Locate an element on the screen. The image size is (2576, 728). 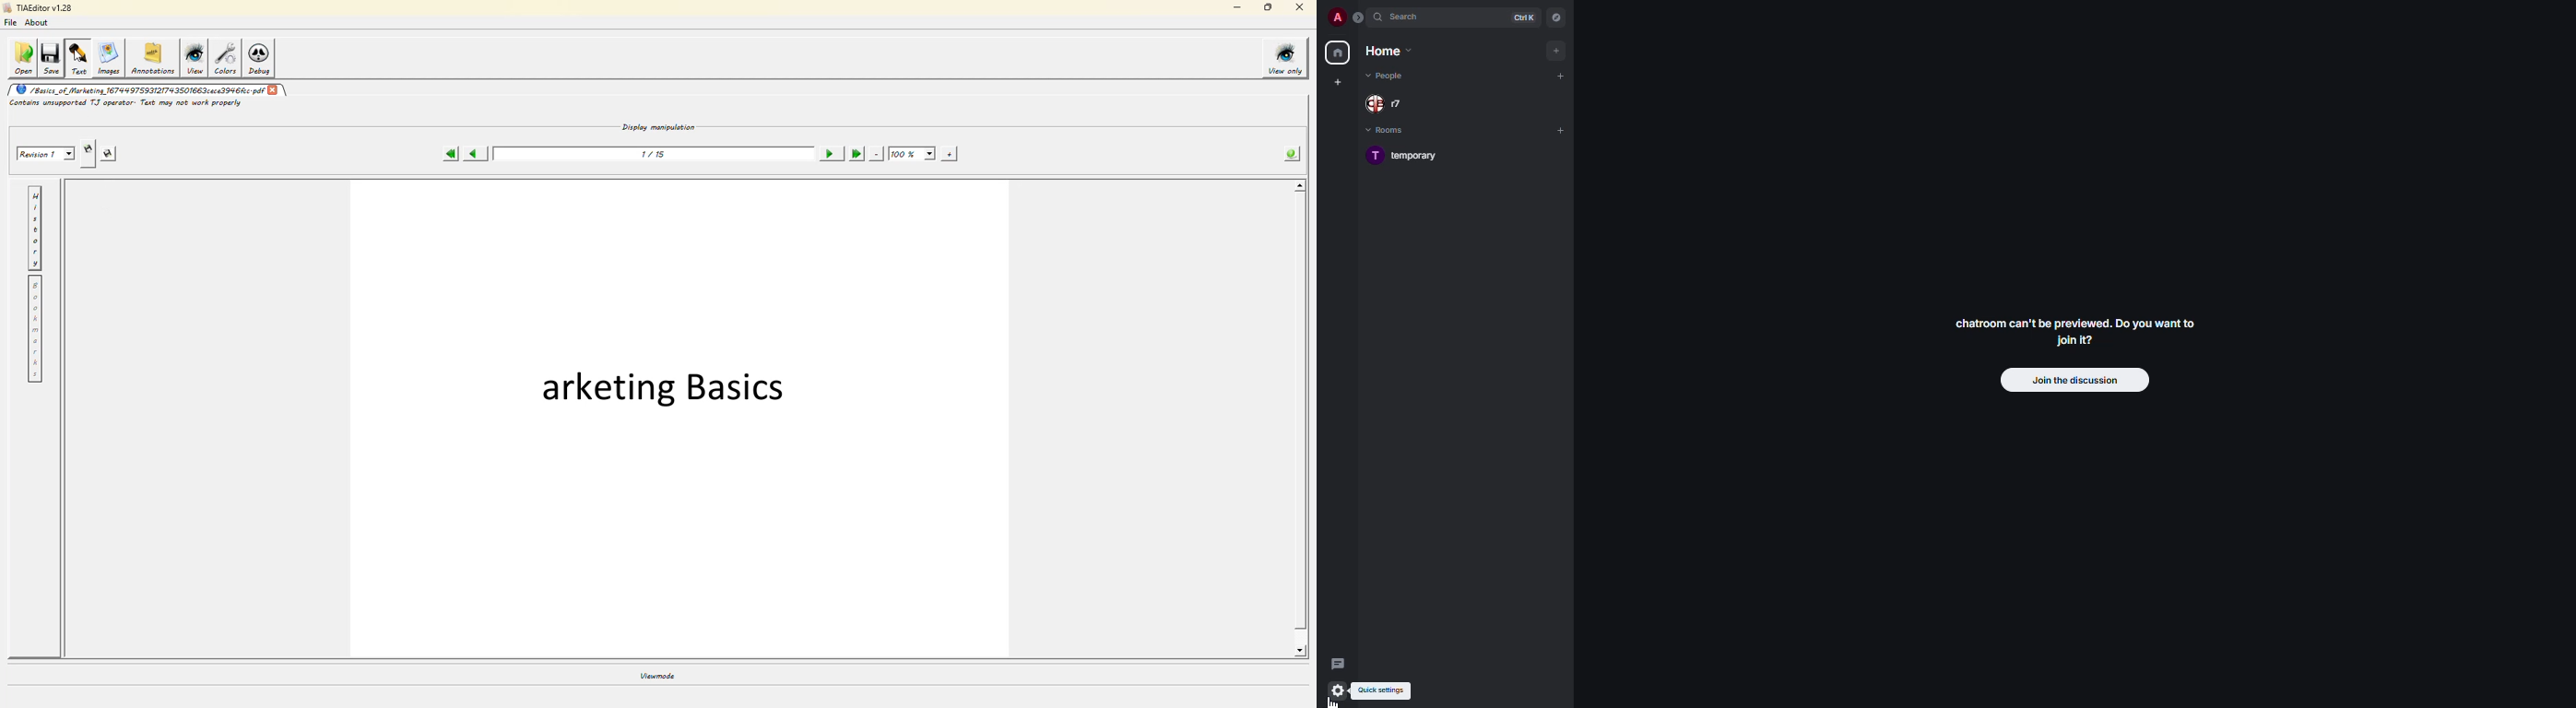
create new space is located at coordinates (1337, 81).